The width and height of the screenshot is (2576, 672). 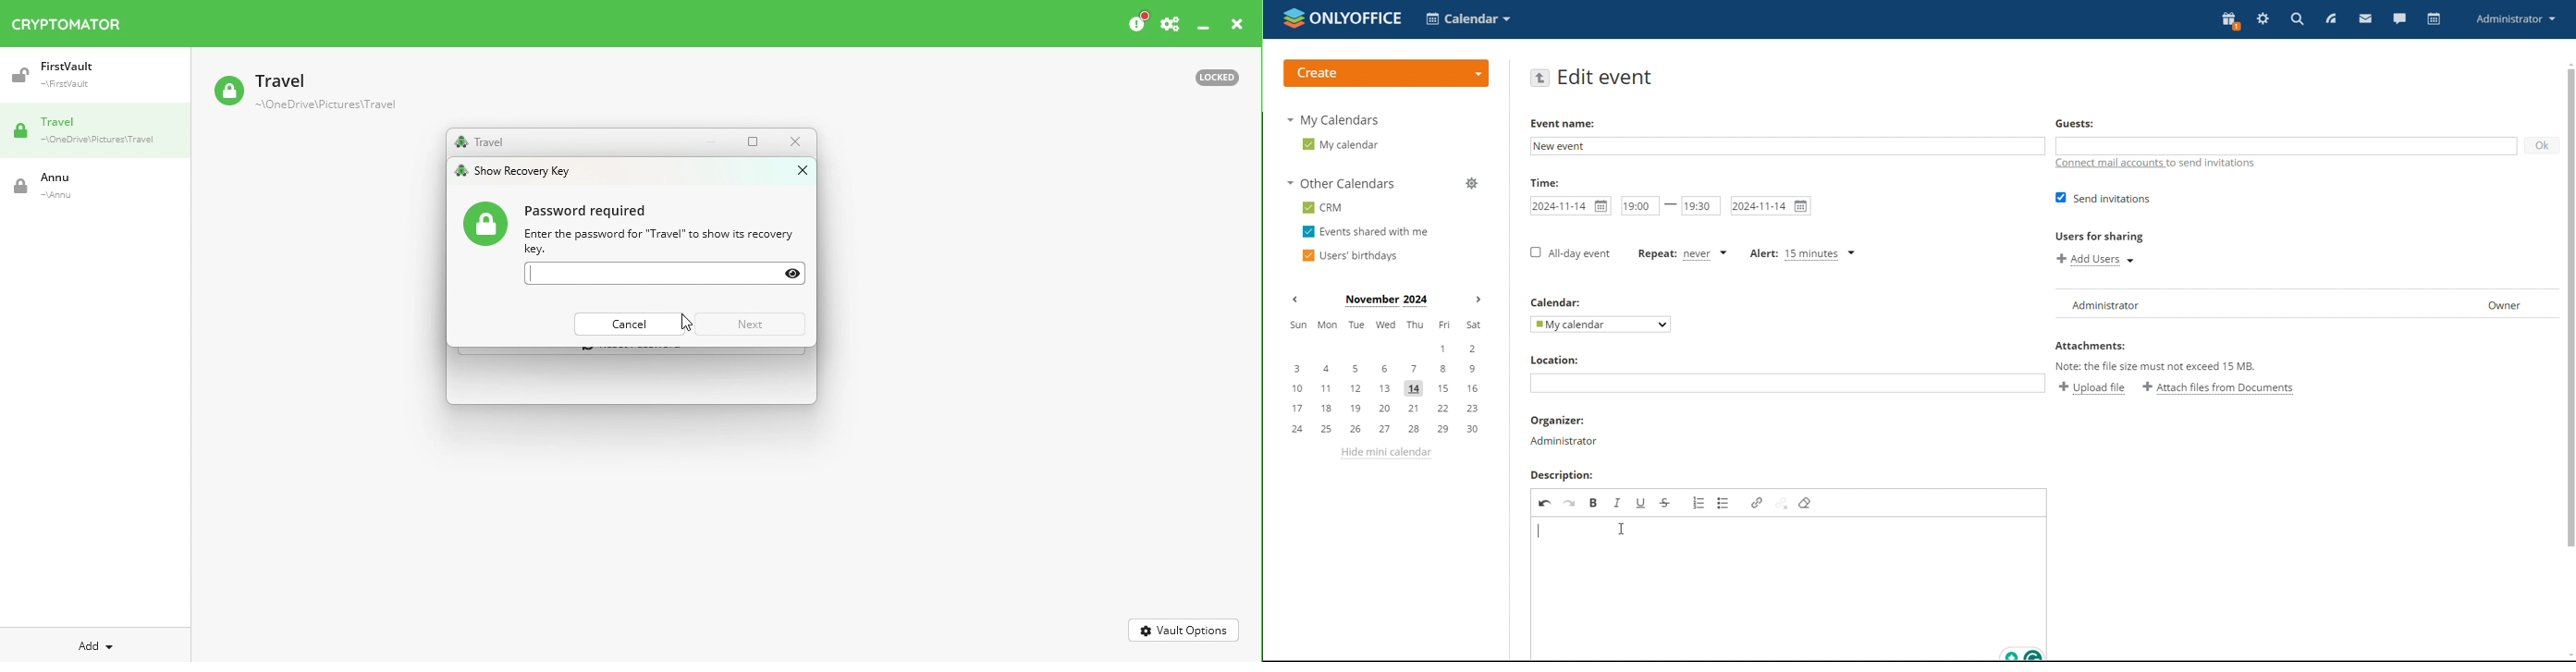 I want to click on description, so click(x=1563, y=475).